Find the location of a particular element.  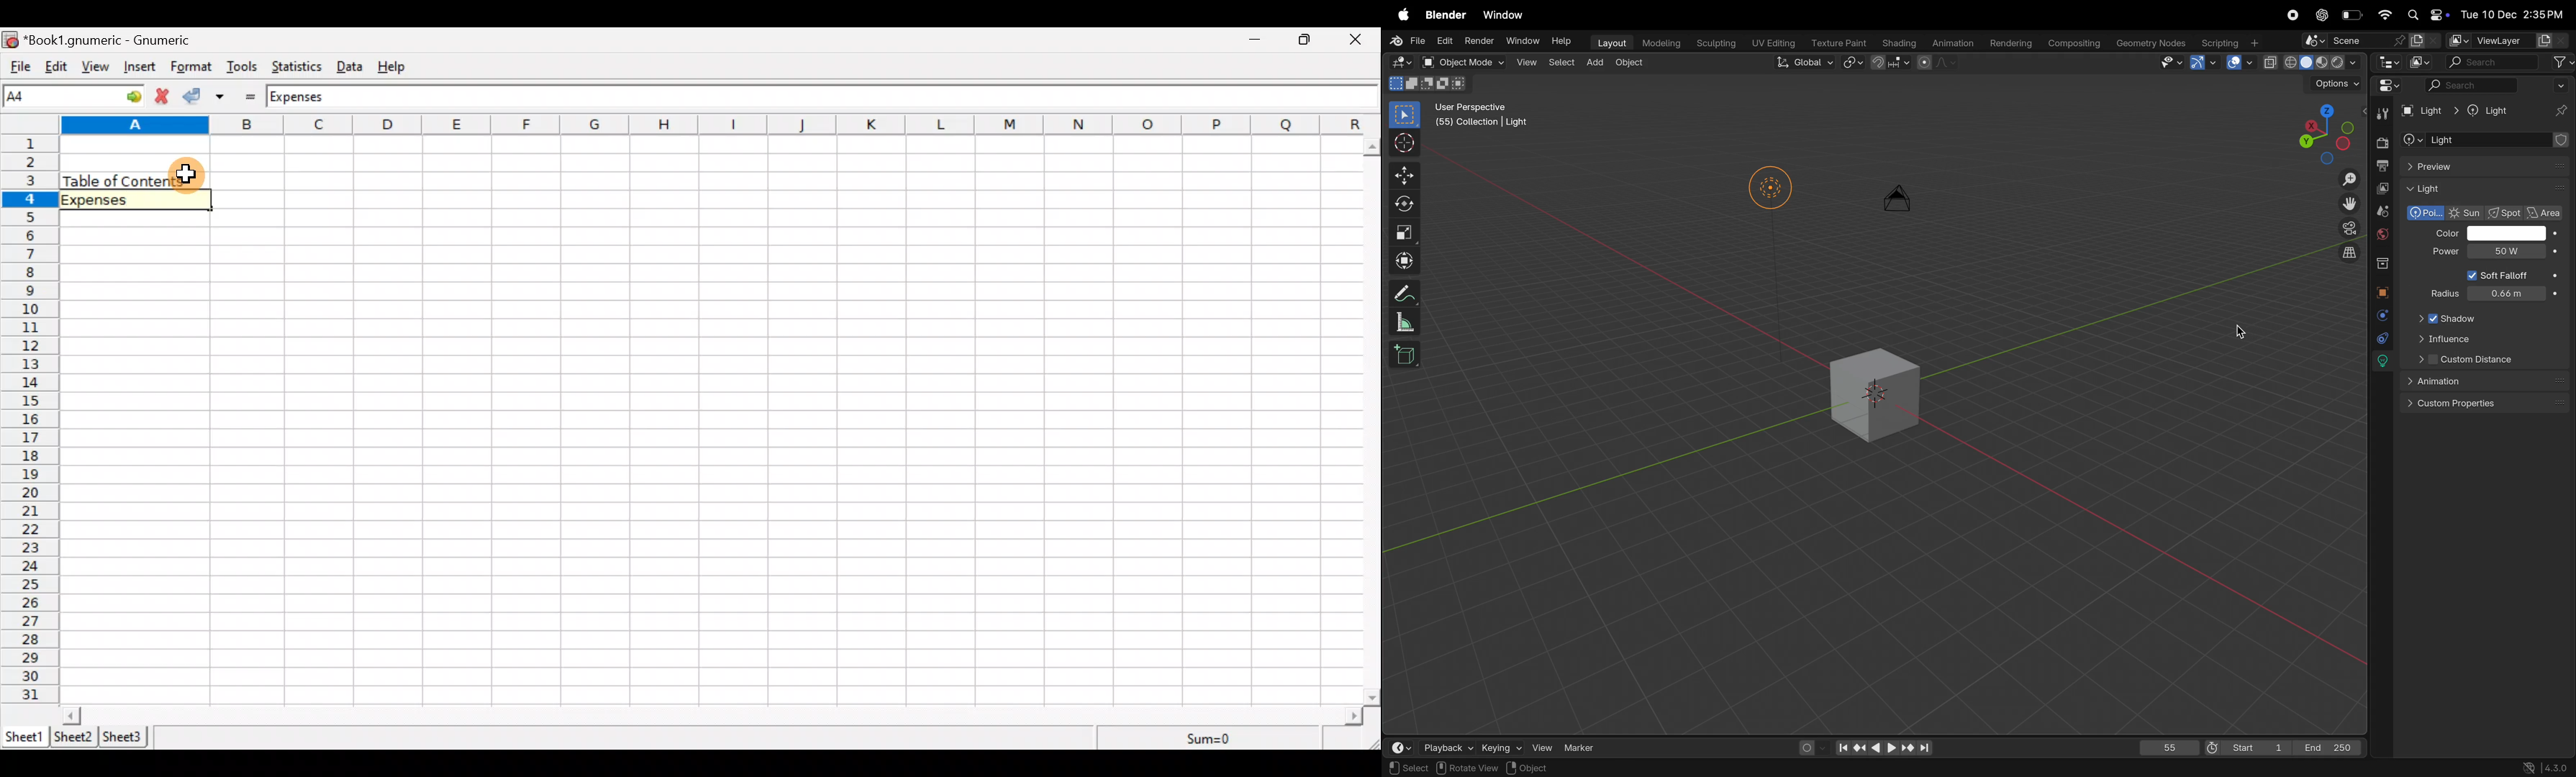

Cell name is located at coordinates (74, 96).